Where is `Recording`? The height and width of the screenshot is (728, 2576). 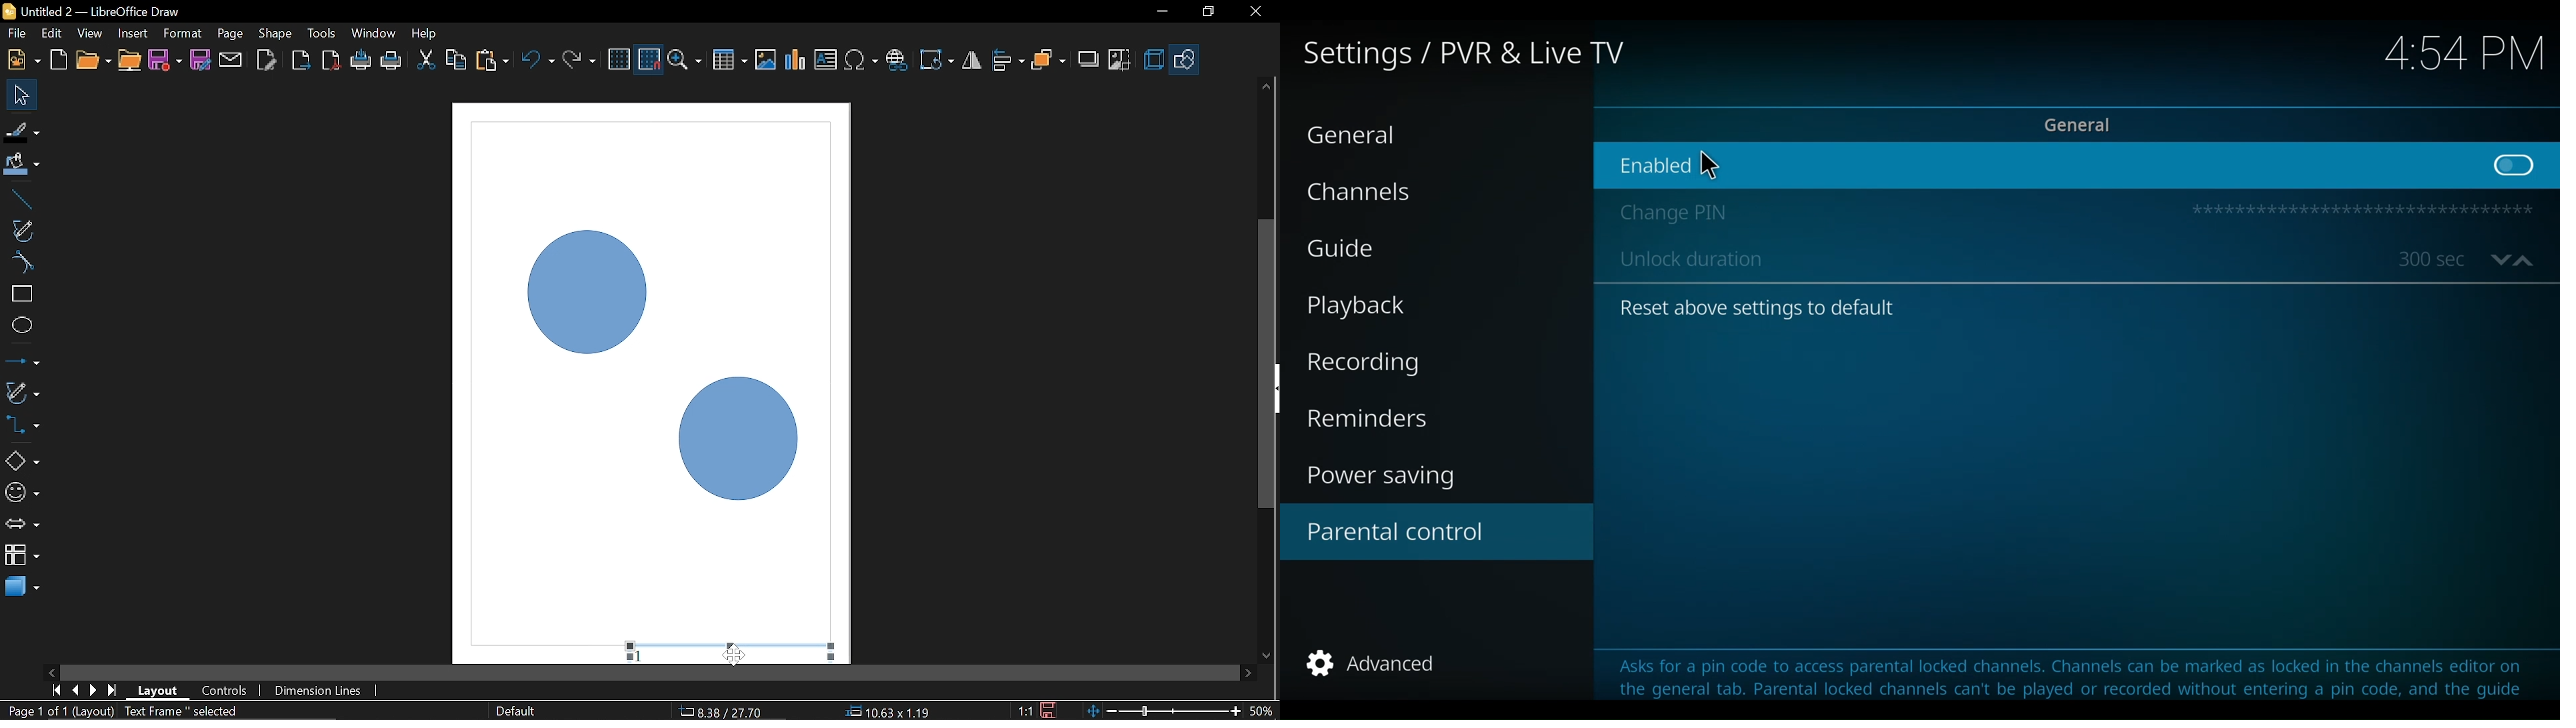
Recording is located at coordinates (1363, 365).